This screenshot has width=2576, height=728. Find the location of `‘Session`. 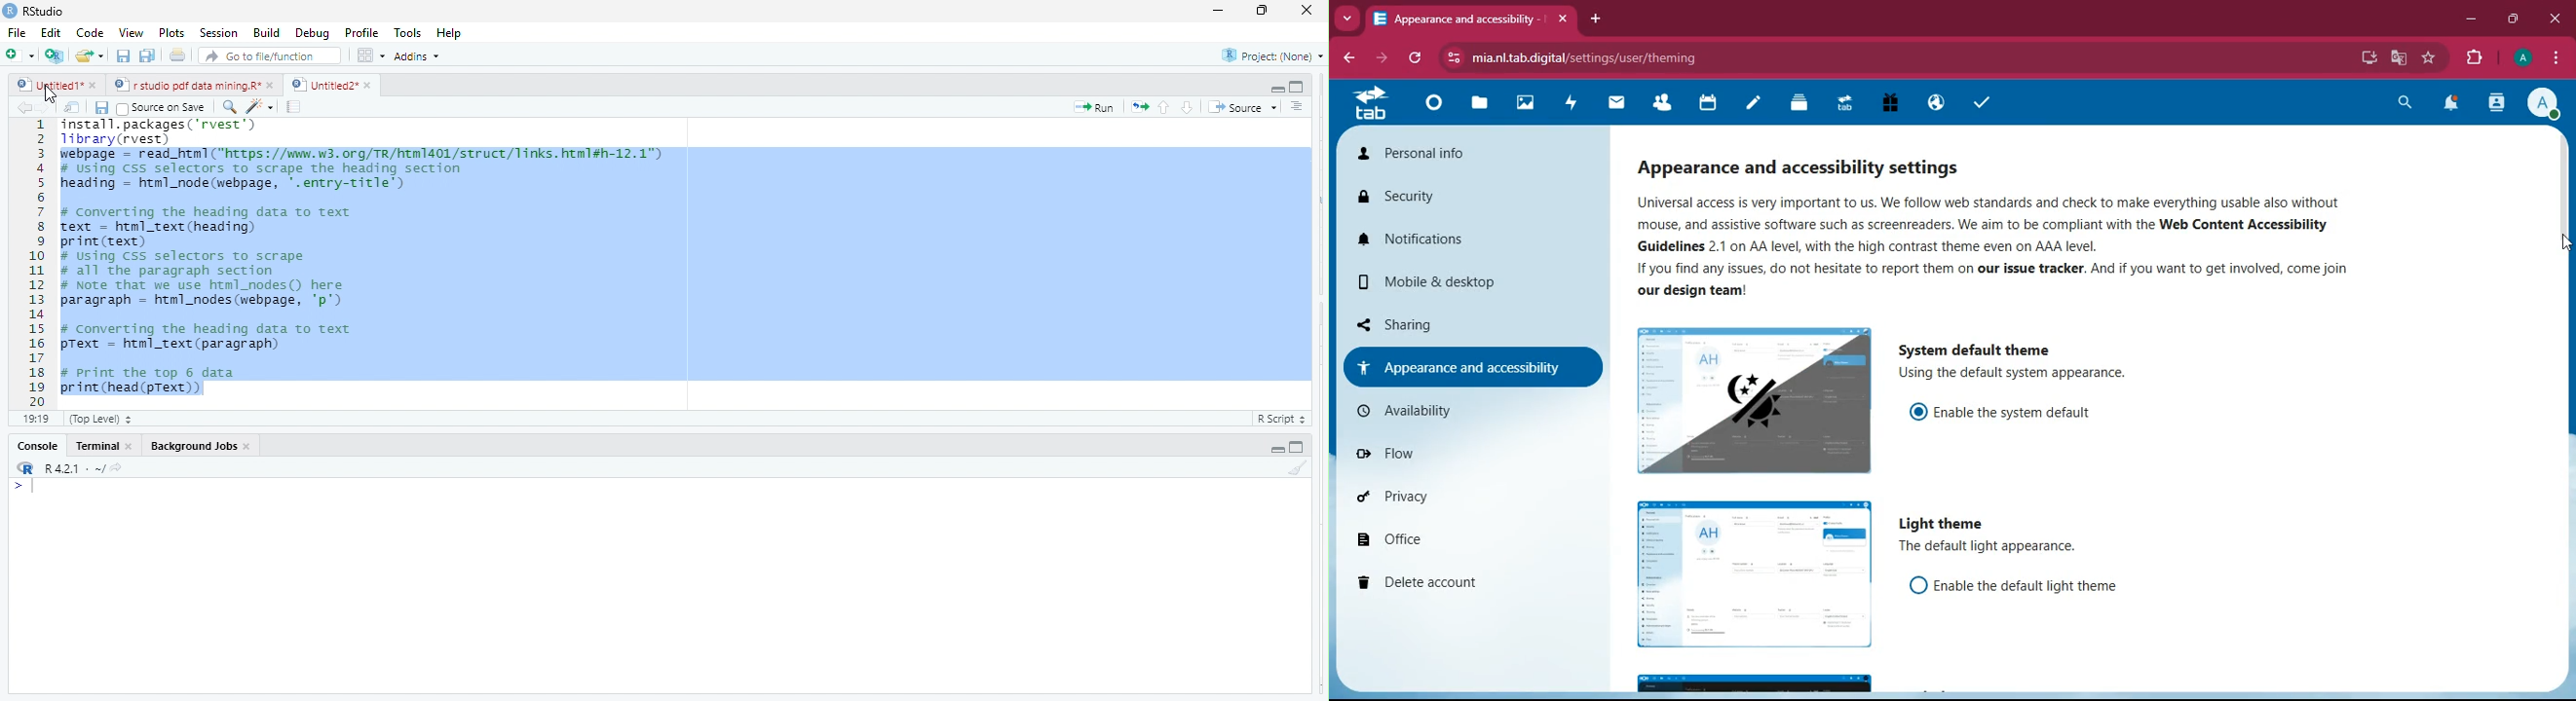

‘Session is located at coordinates (217, 33).